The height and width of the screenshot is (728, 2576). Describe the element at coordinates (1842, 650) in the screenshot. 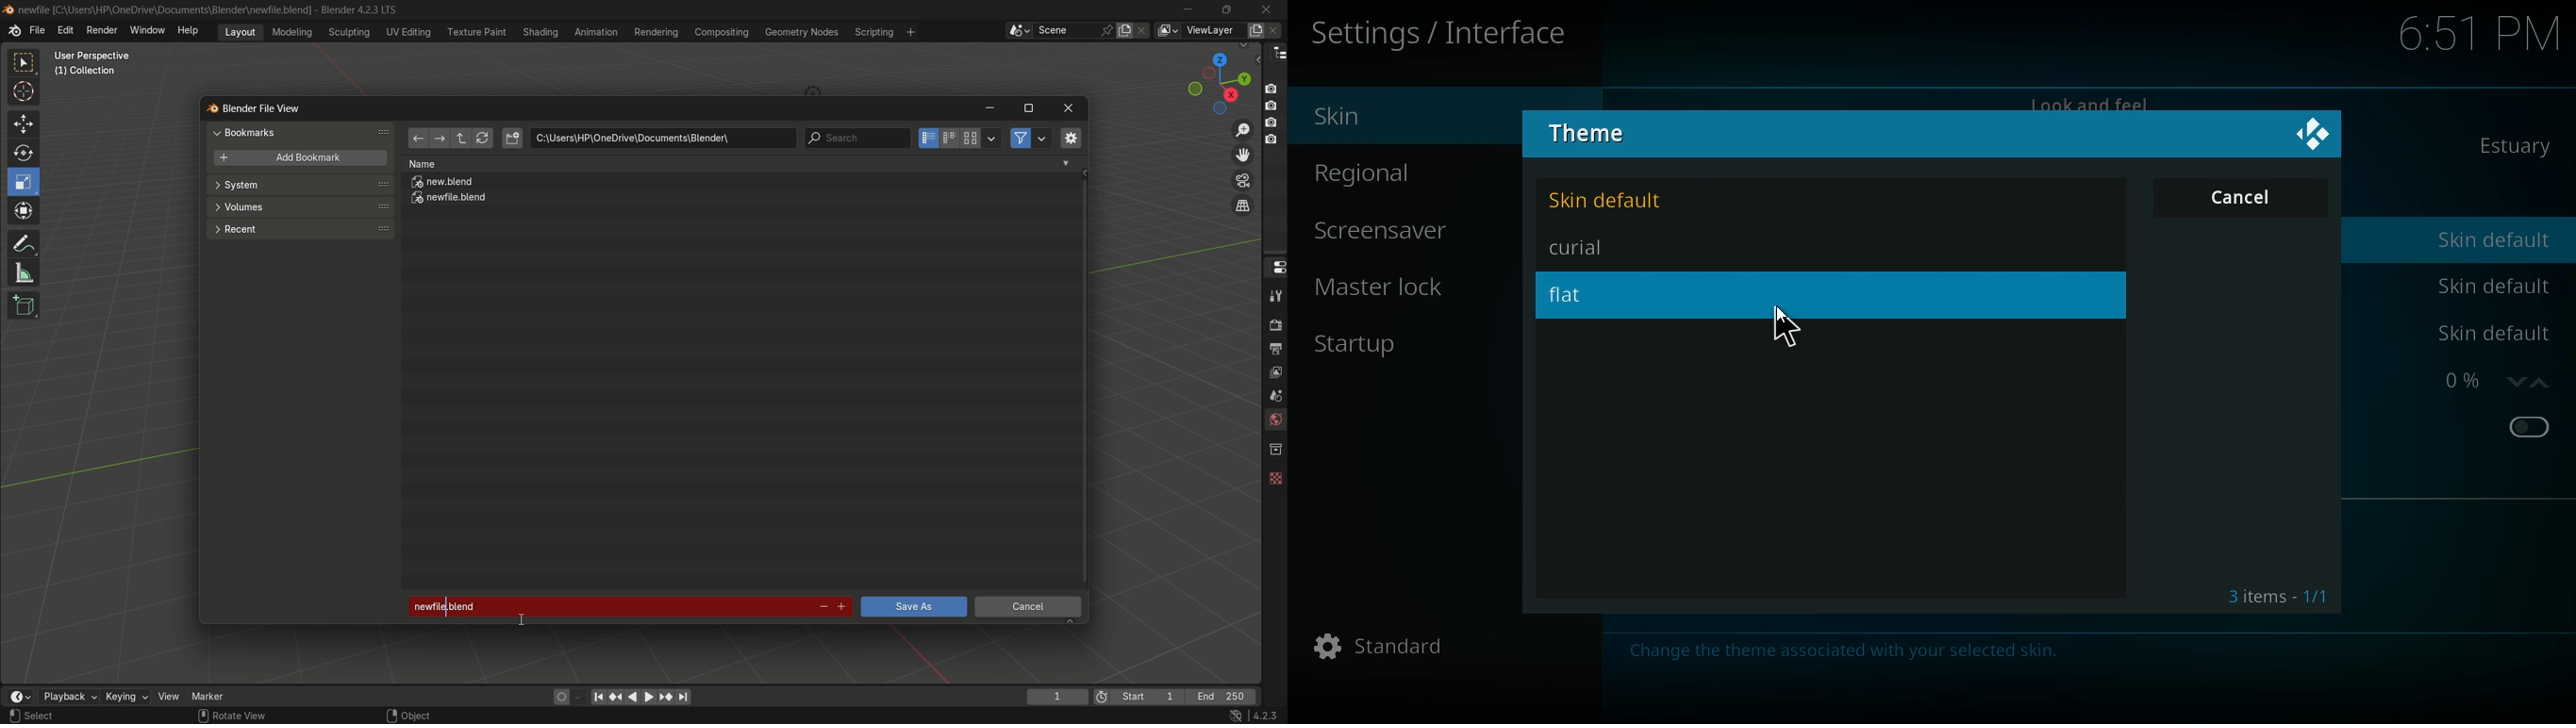

I see `message` at that location.